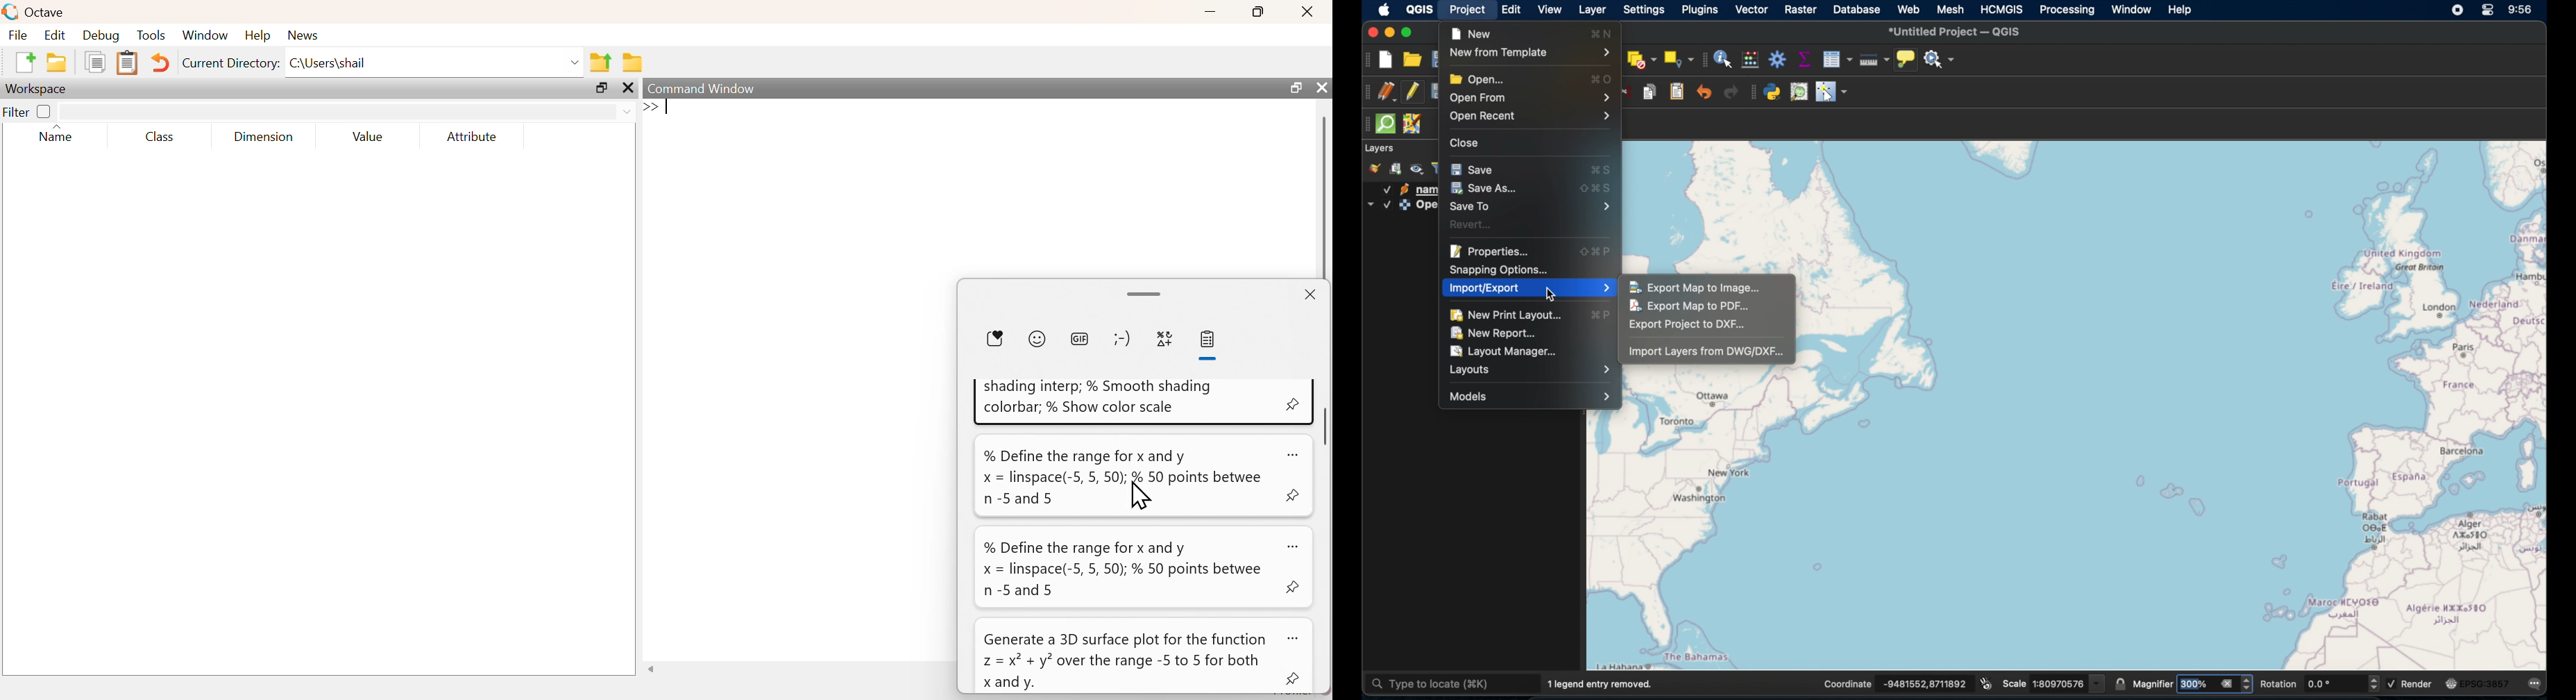 This screenshot has height=700, width=2576. What do you see at coordinates (1805, 60) in the screenshot?
I see `show statistical summary` at bounding box center [1805, 60].